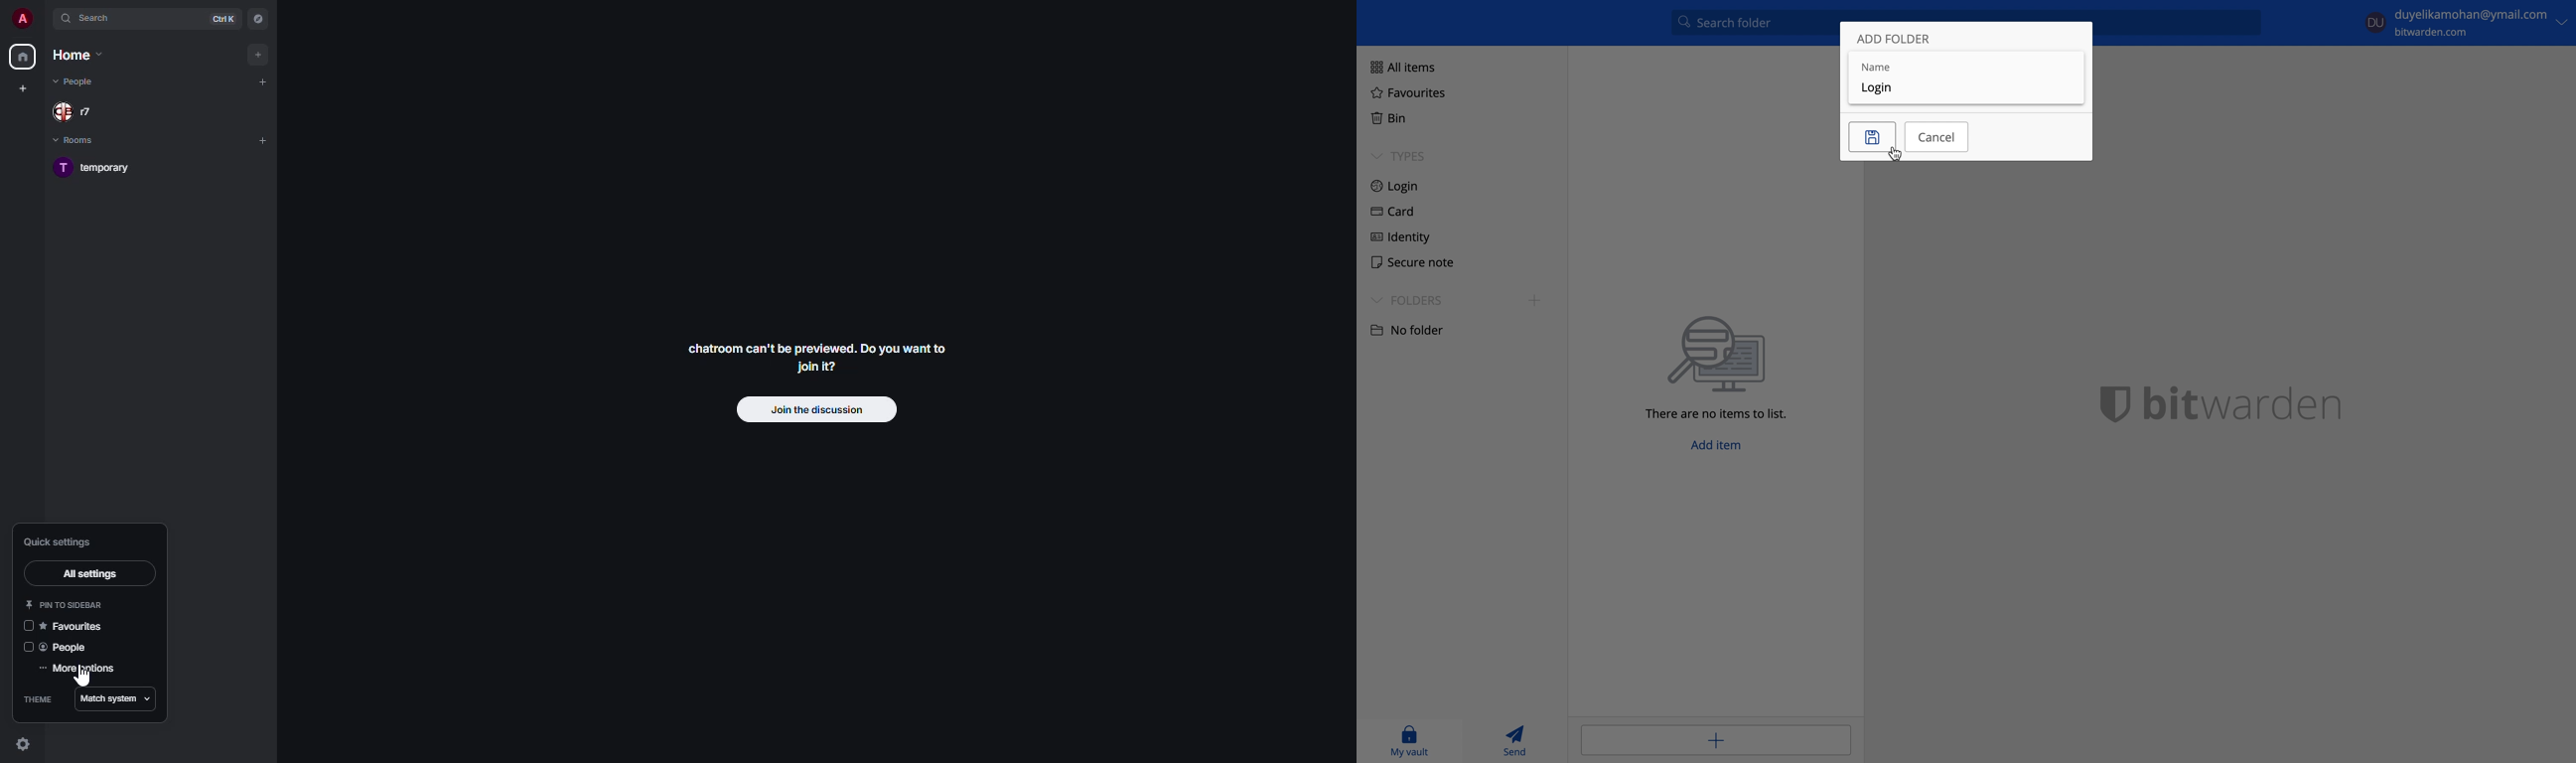 The width and height of the screenshot is (2576, 784). Describe the element at coordinates (93, 574) in the screenshot. I see `all settings` at that location.